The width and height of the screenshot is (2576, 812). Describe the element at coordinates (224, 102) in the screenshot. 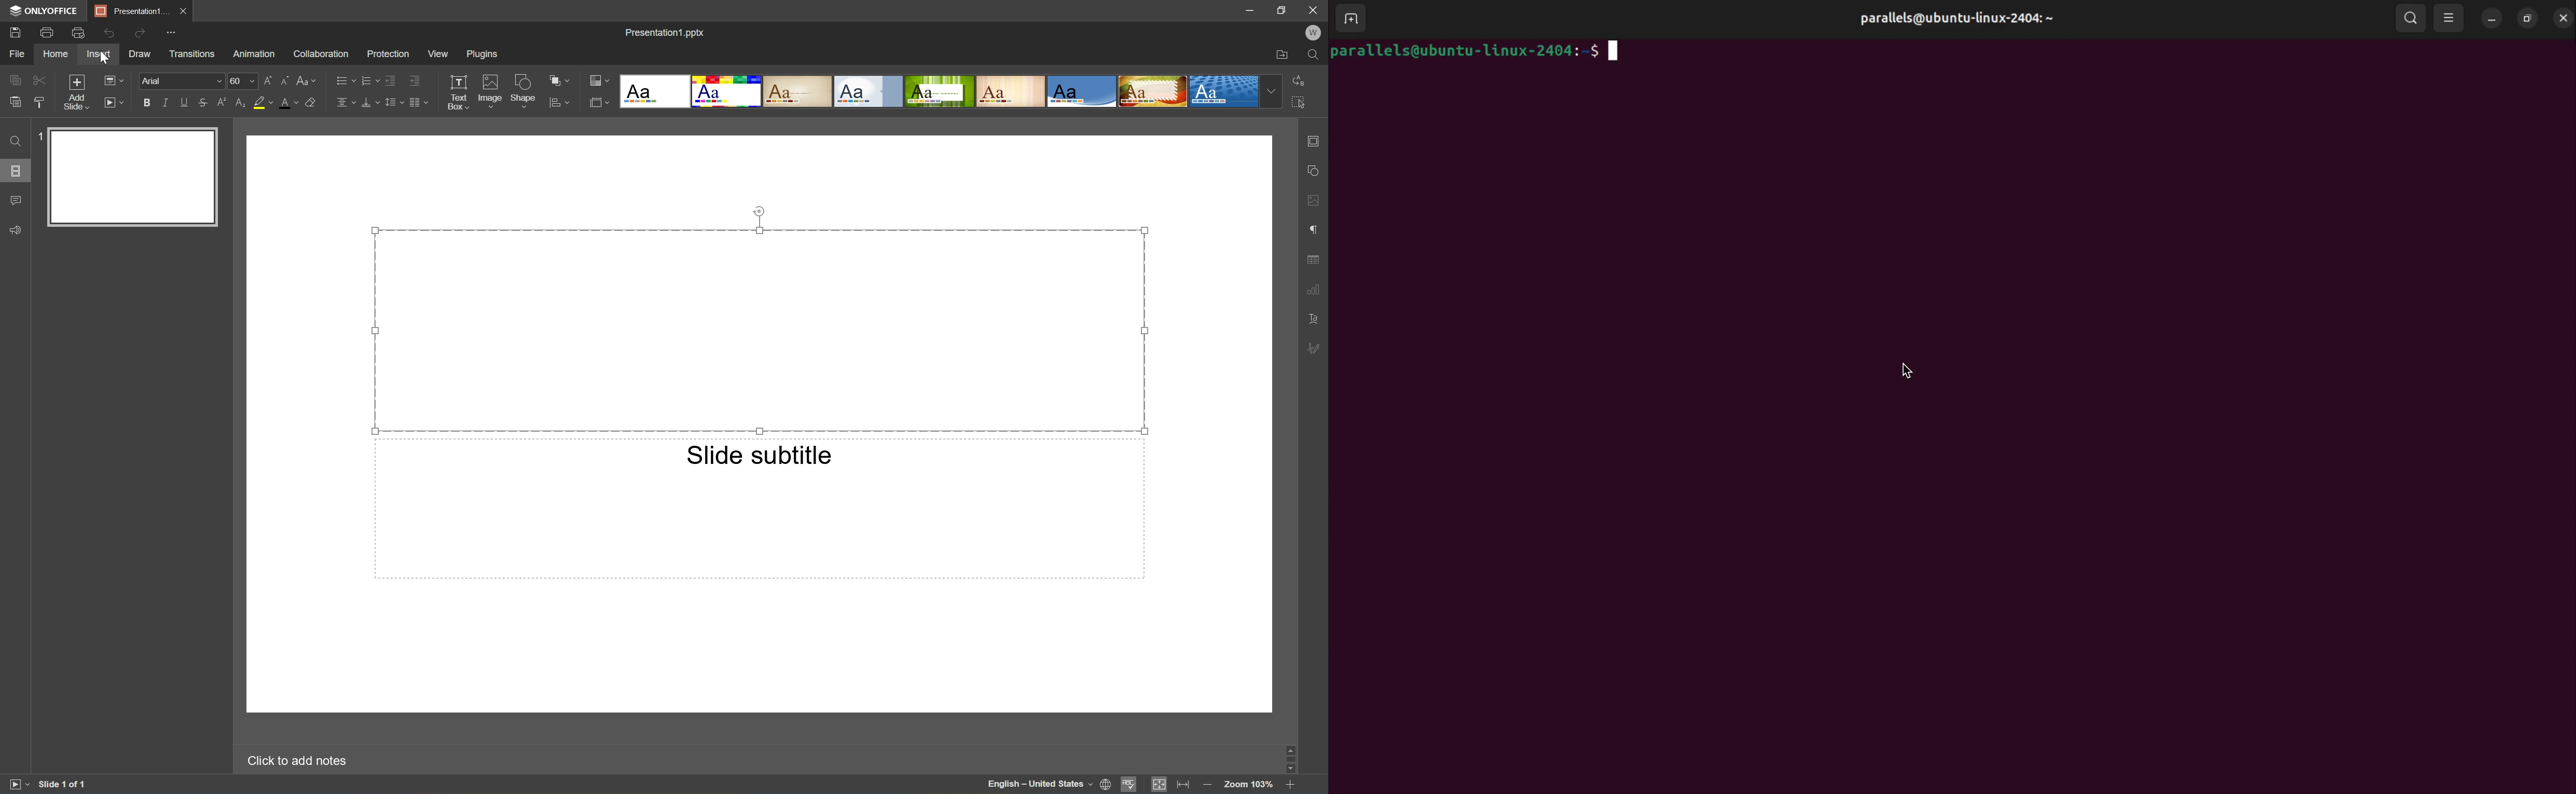

I see `Superscript` at that location.